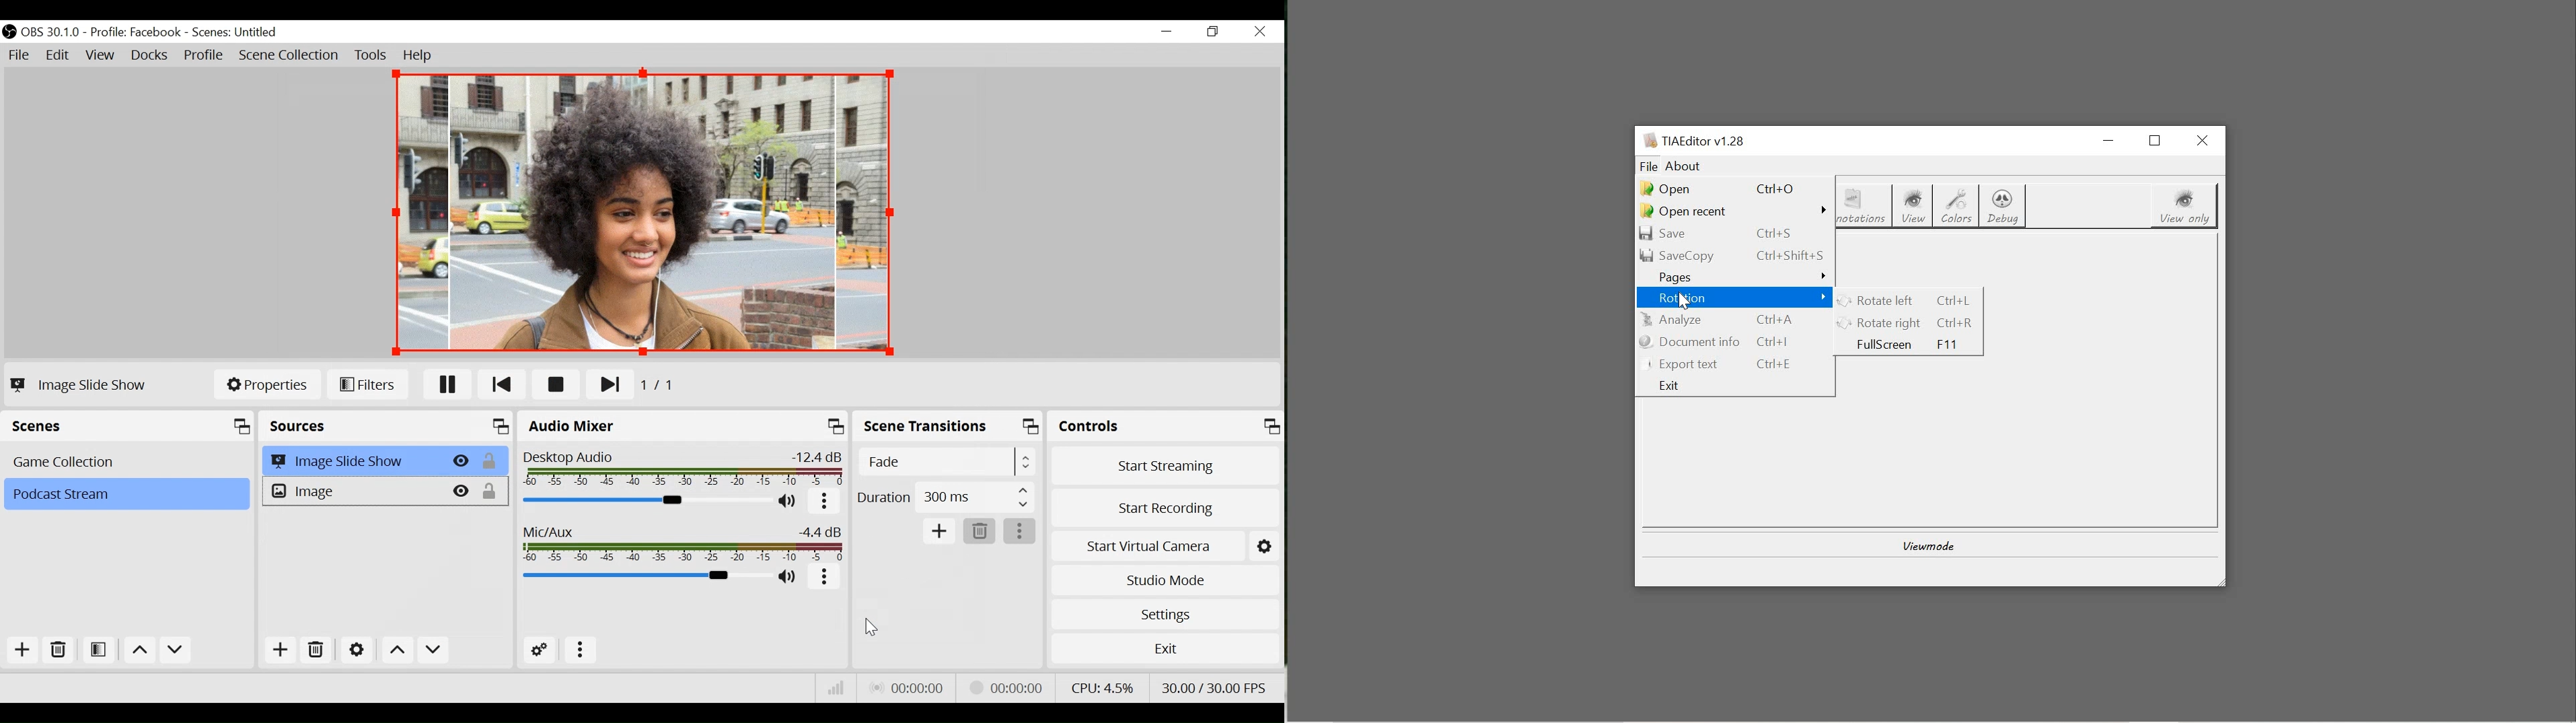 The height and width of the screenshot is (728, 2576). Describe the element at coordinates (398, 650) in the screenshot. I see `Move up` at that location.